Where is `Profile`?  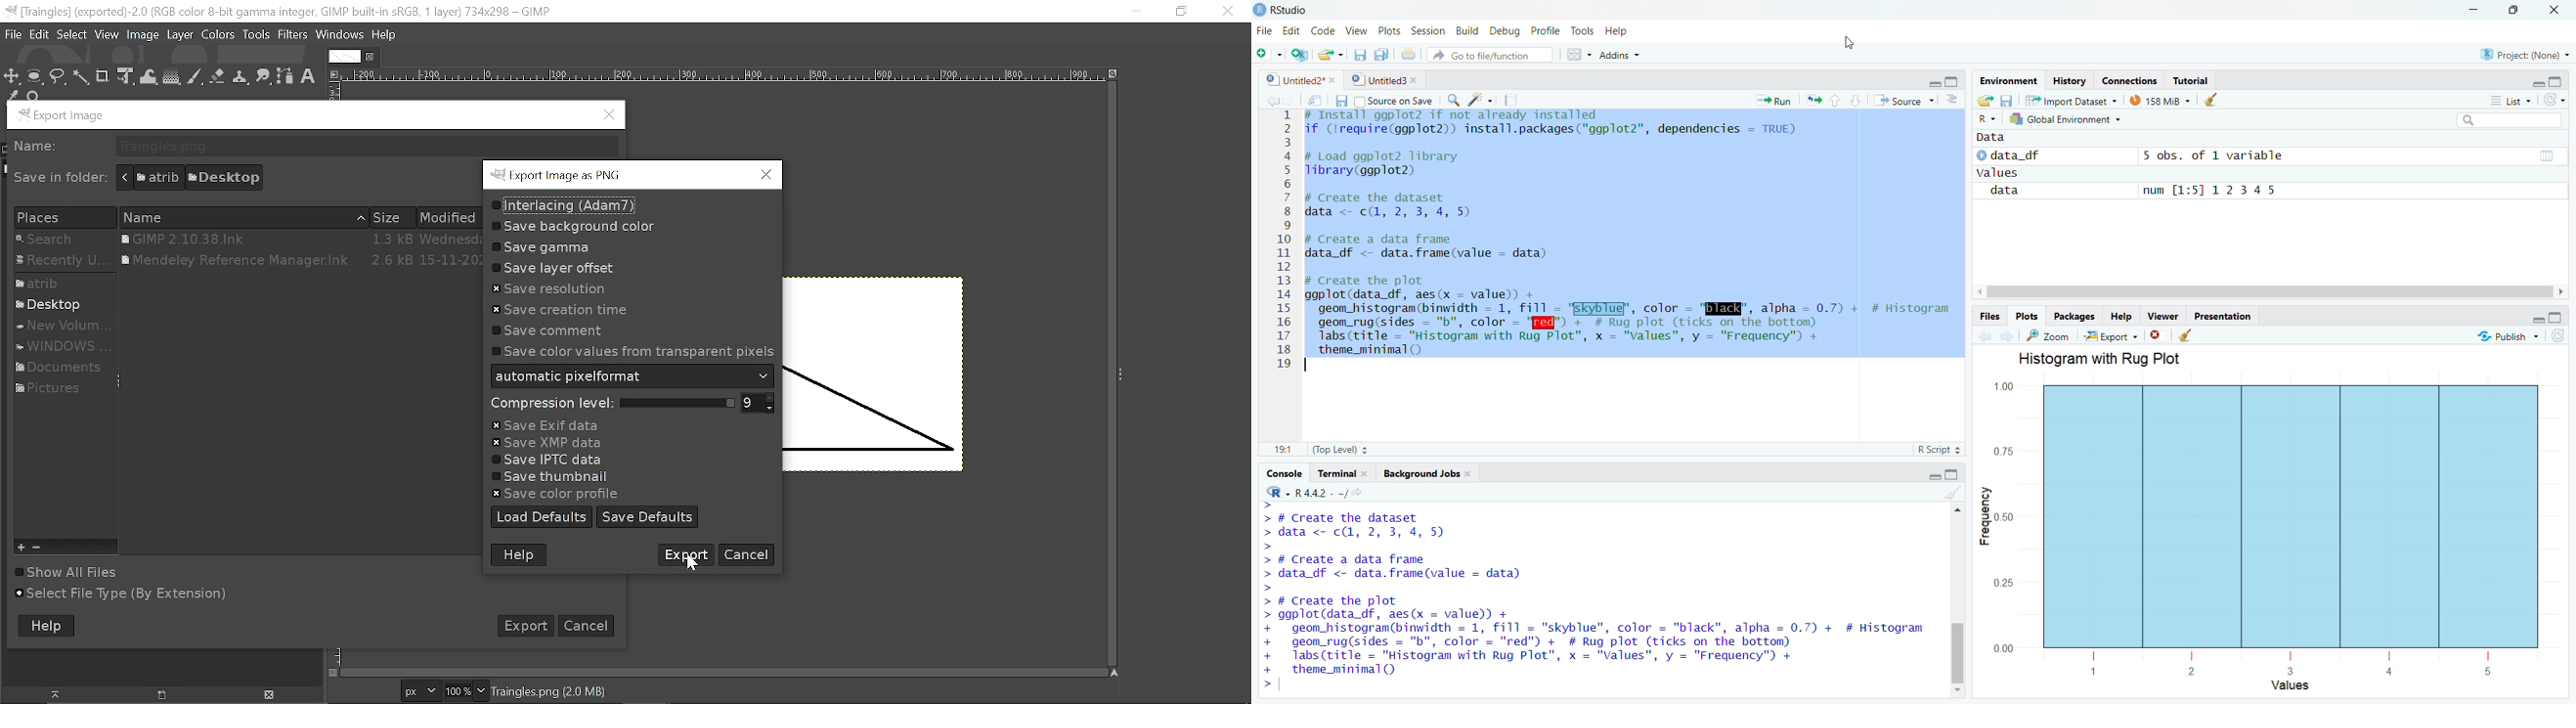 Profile is located at coordinates (1546, 28).